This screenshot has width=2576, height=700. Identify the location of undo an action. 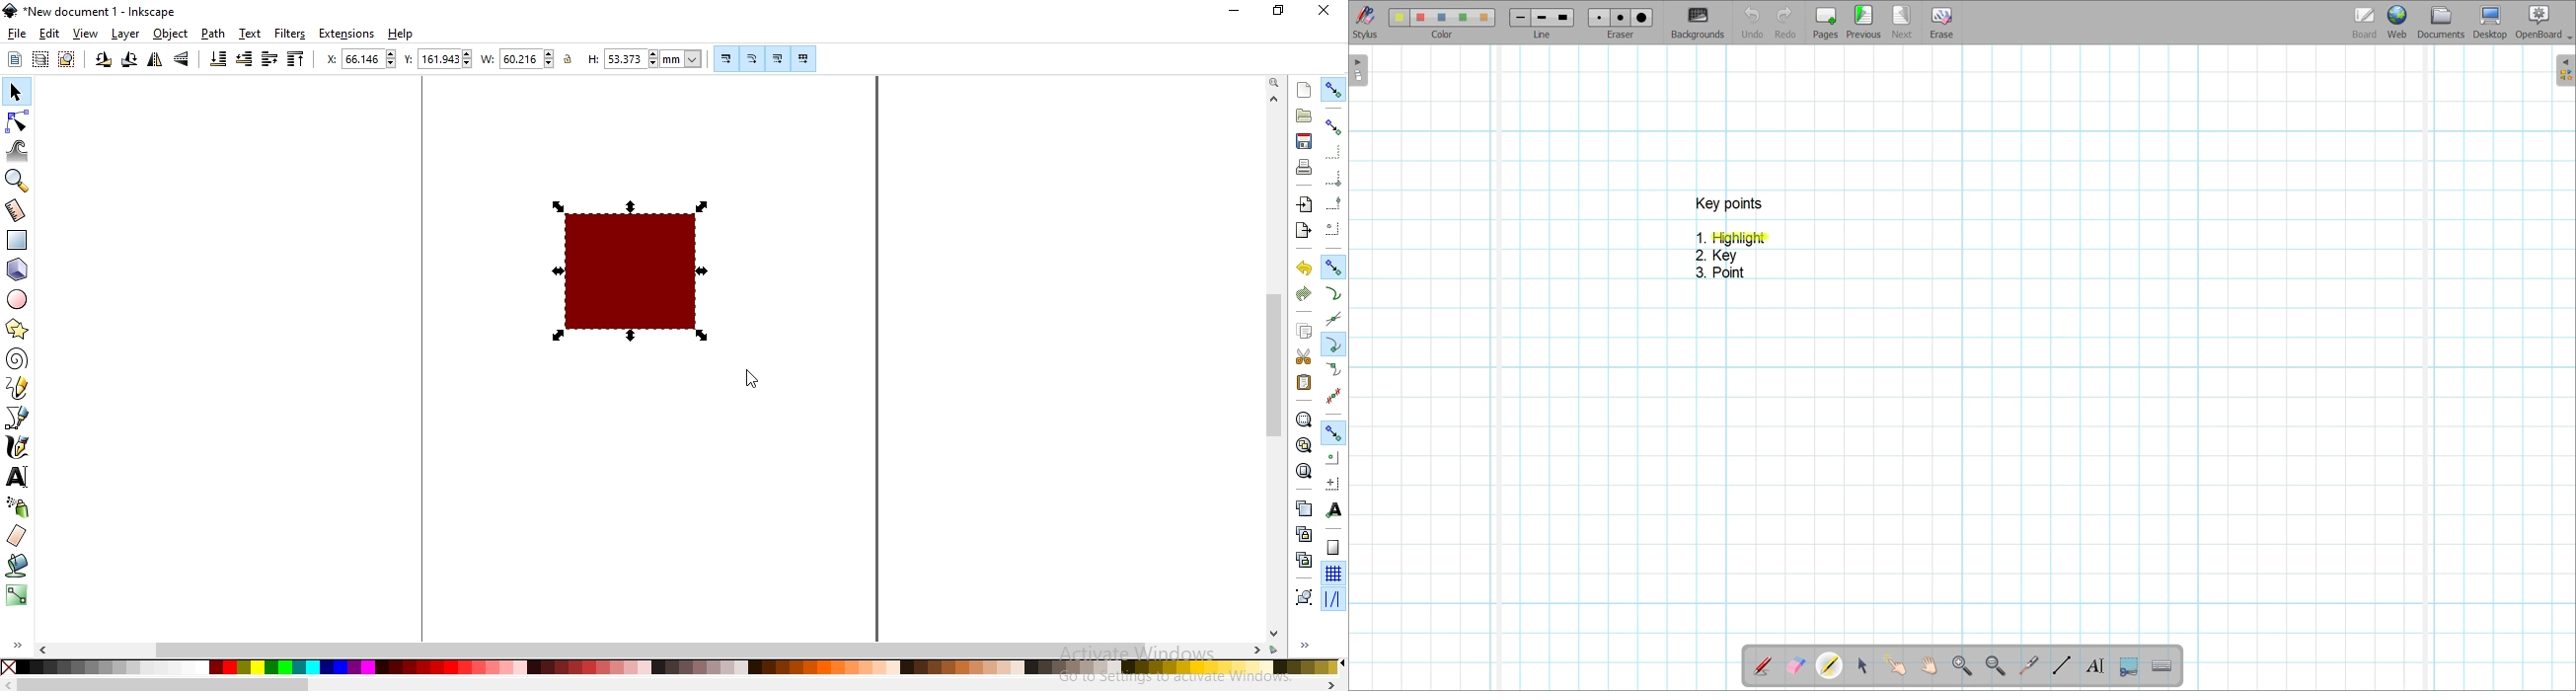
(1305, 268).